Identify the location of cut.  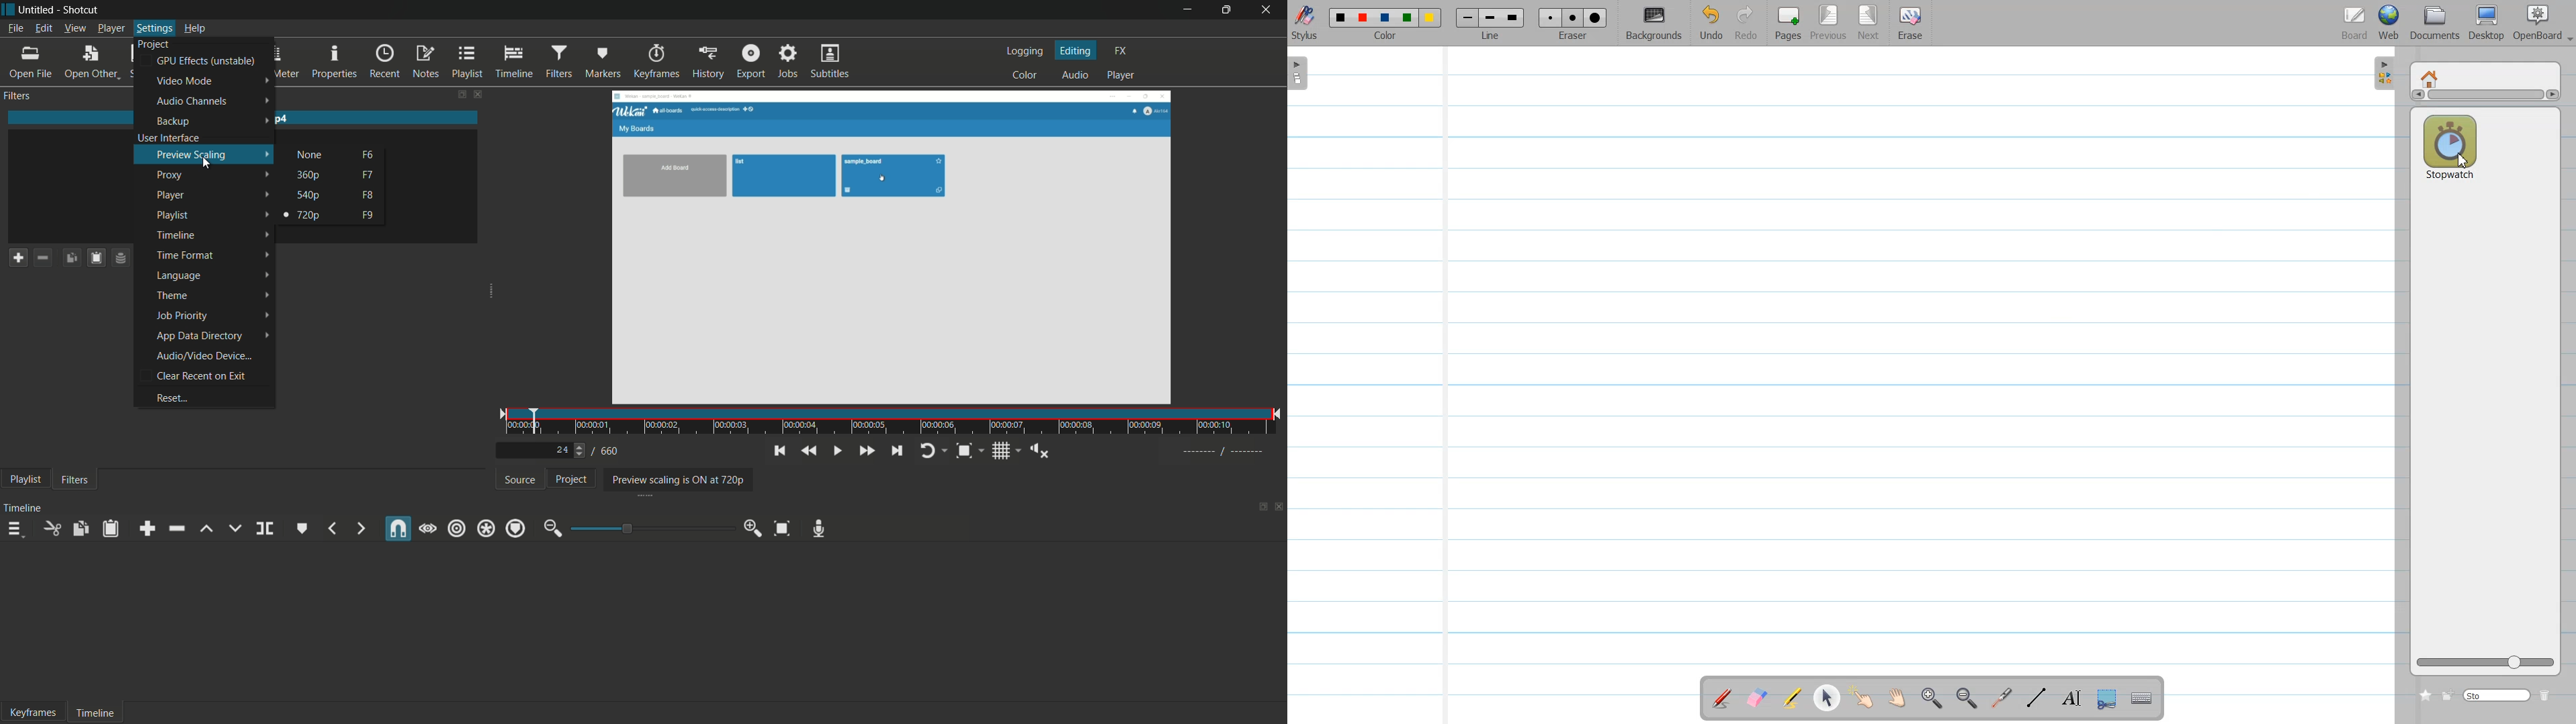
(54, 528).